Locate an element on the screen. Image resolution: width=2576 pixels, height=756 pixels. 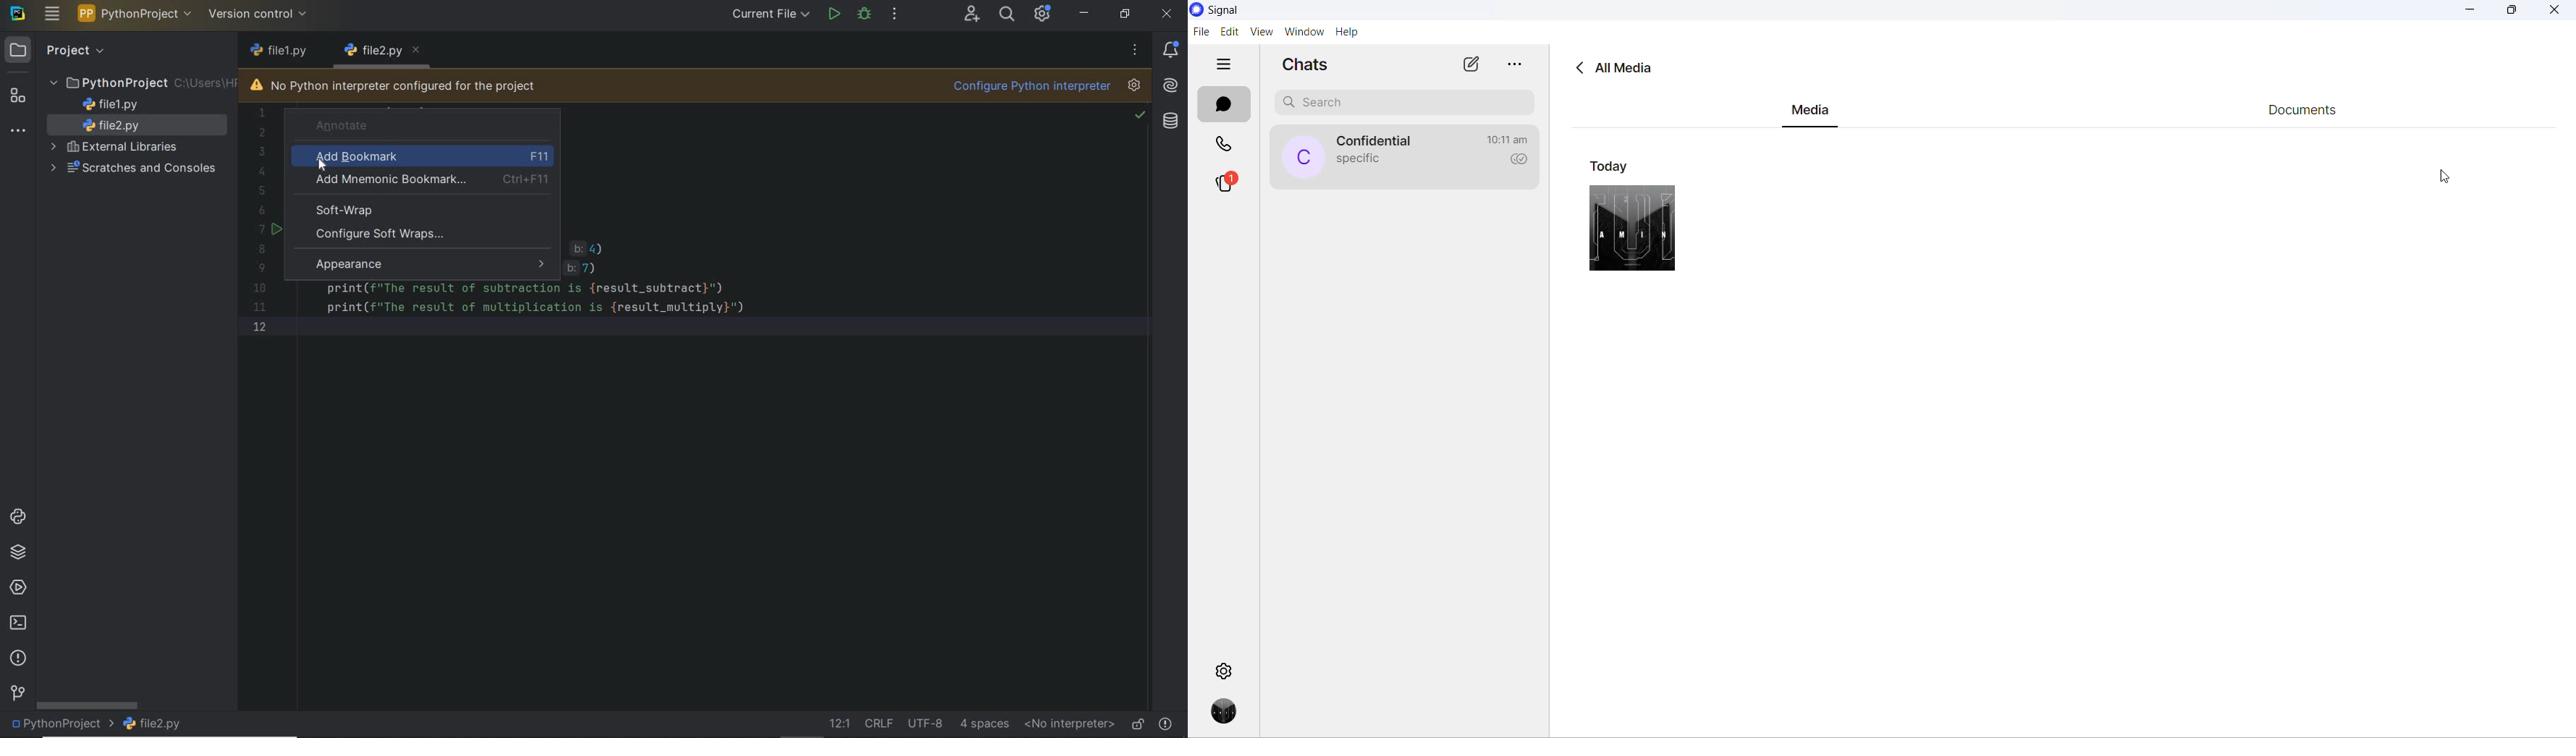
main menu is located at coordinates (52, 16).